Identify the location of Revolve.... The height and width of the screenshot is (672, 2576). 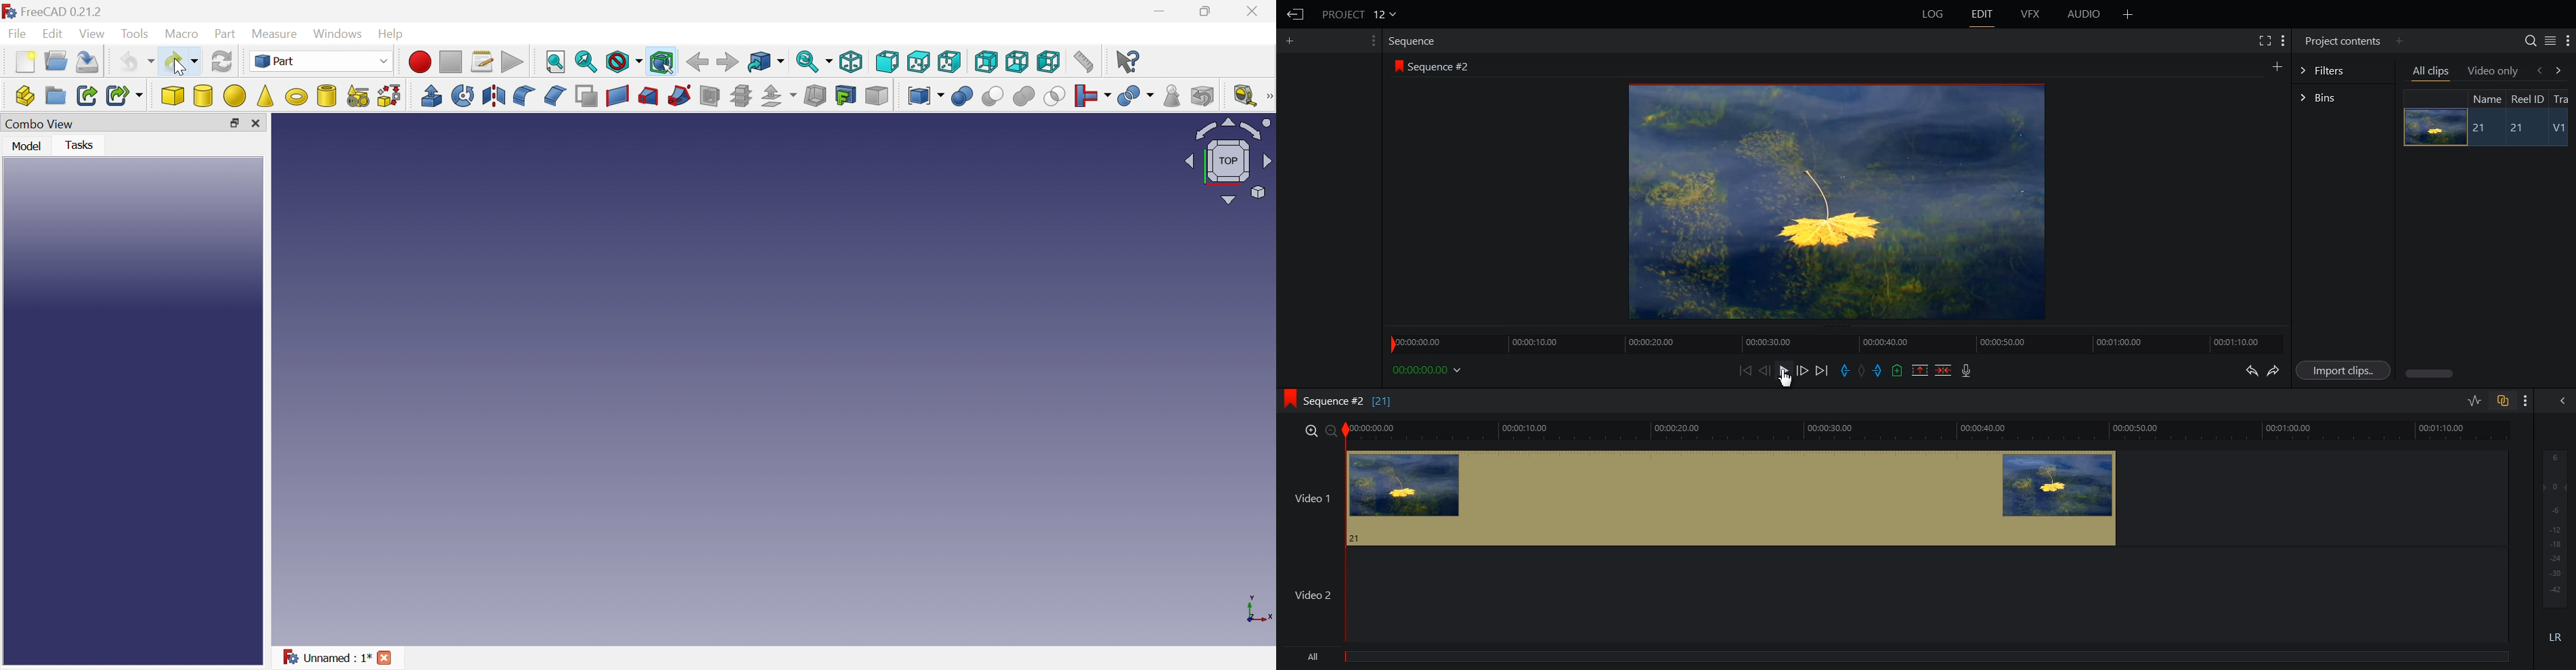
(463, 96).